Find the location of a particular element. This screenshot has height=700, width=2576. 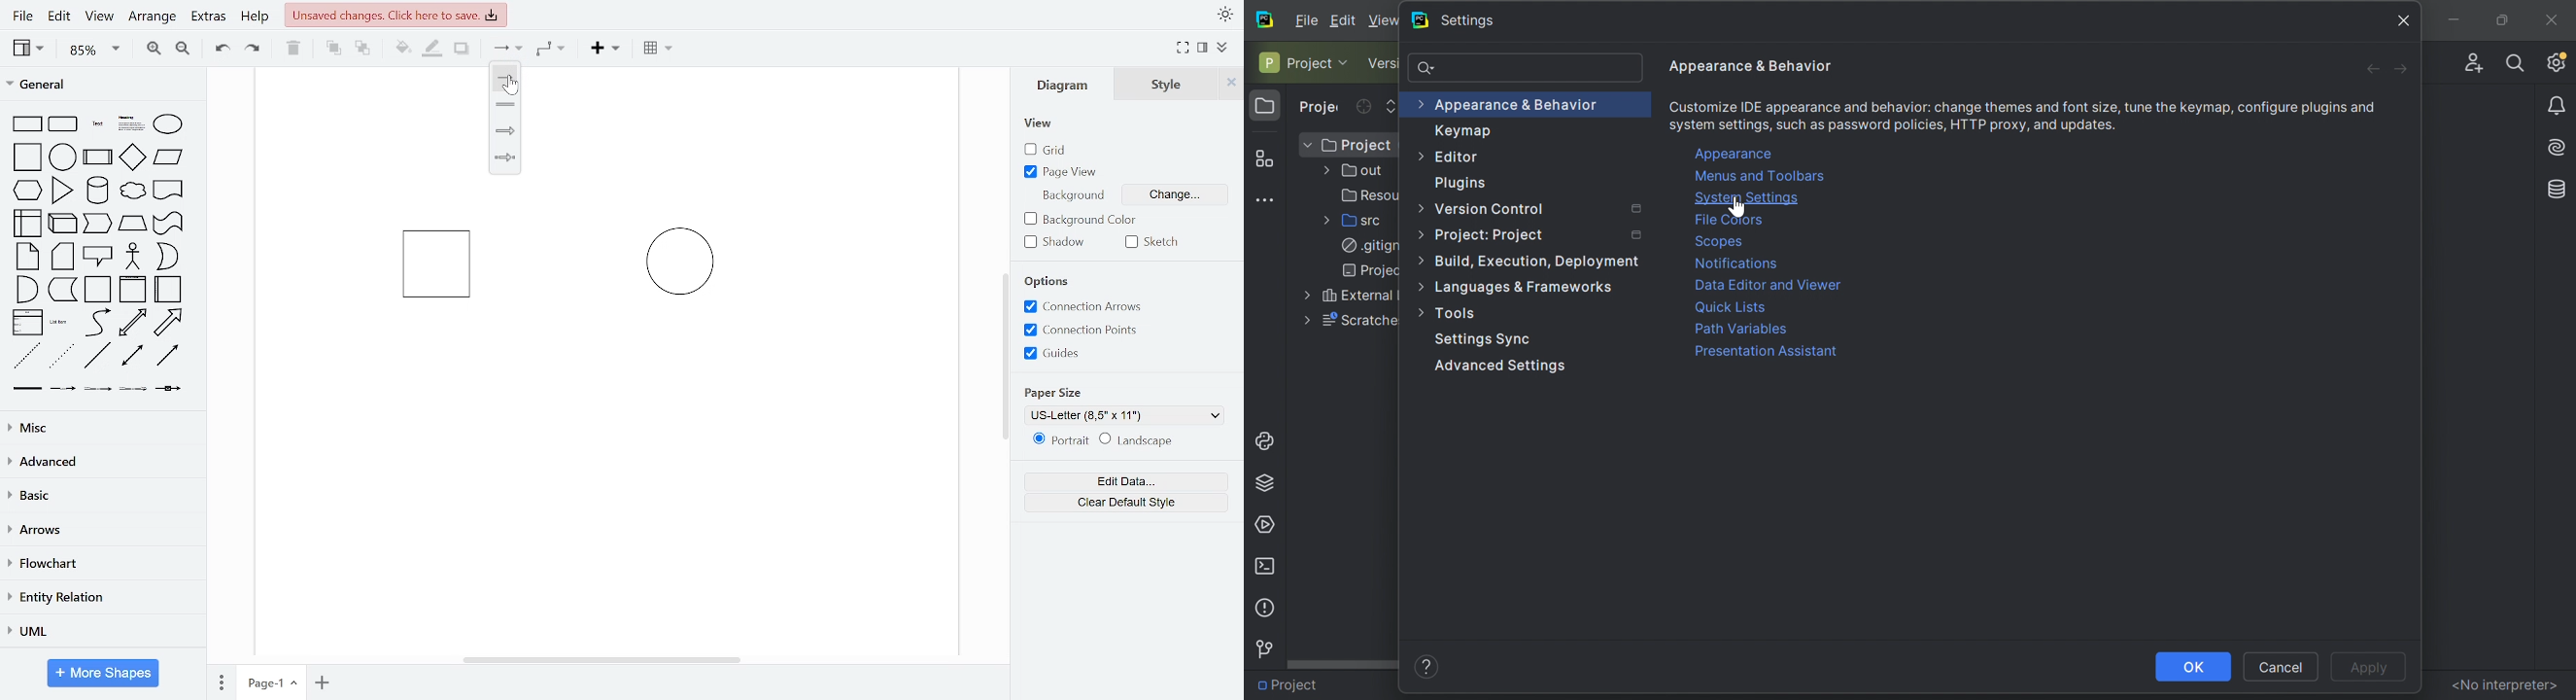

cursor is located at coordinates (513, 88).